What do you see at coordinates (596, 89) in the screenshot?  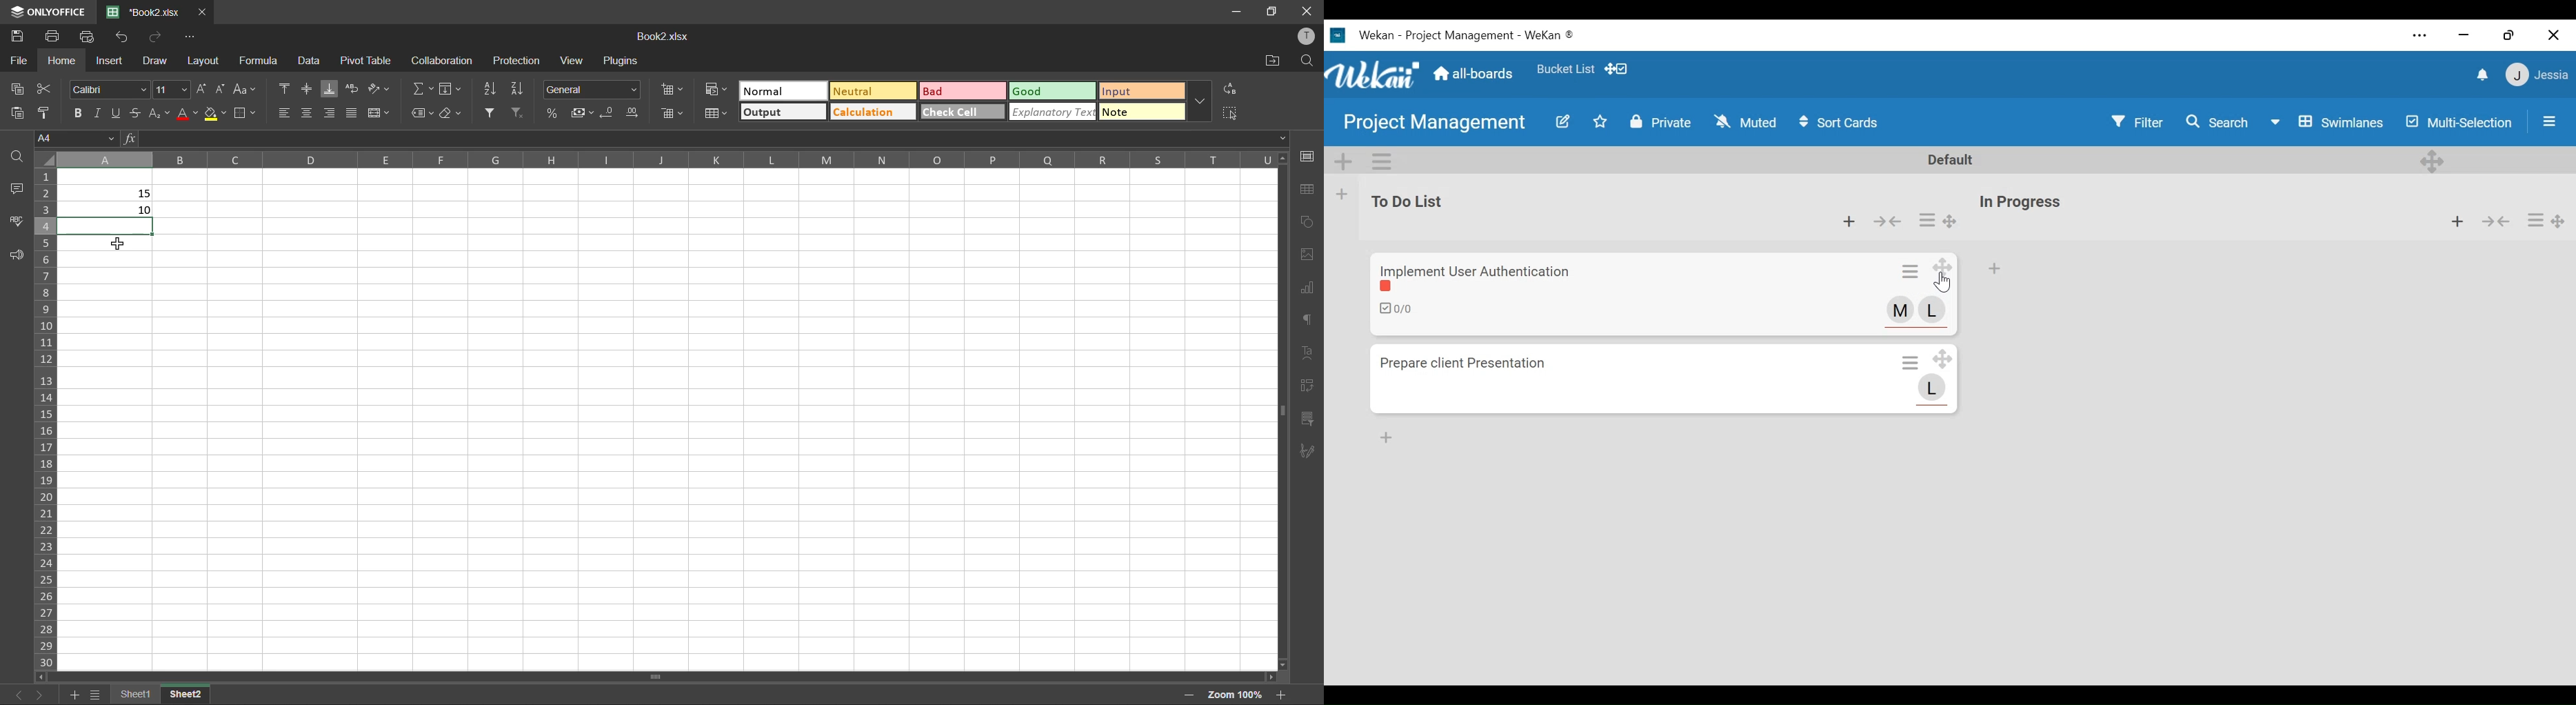 I see `number format` at bounding box center [596, 89].